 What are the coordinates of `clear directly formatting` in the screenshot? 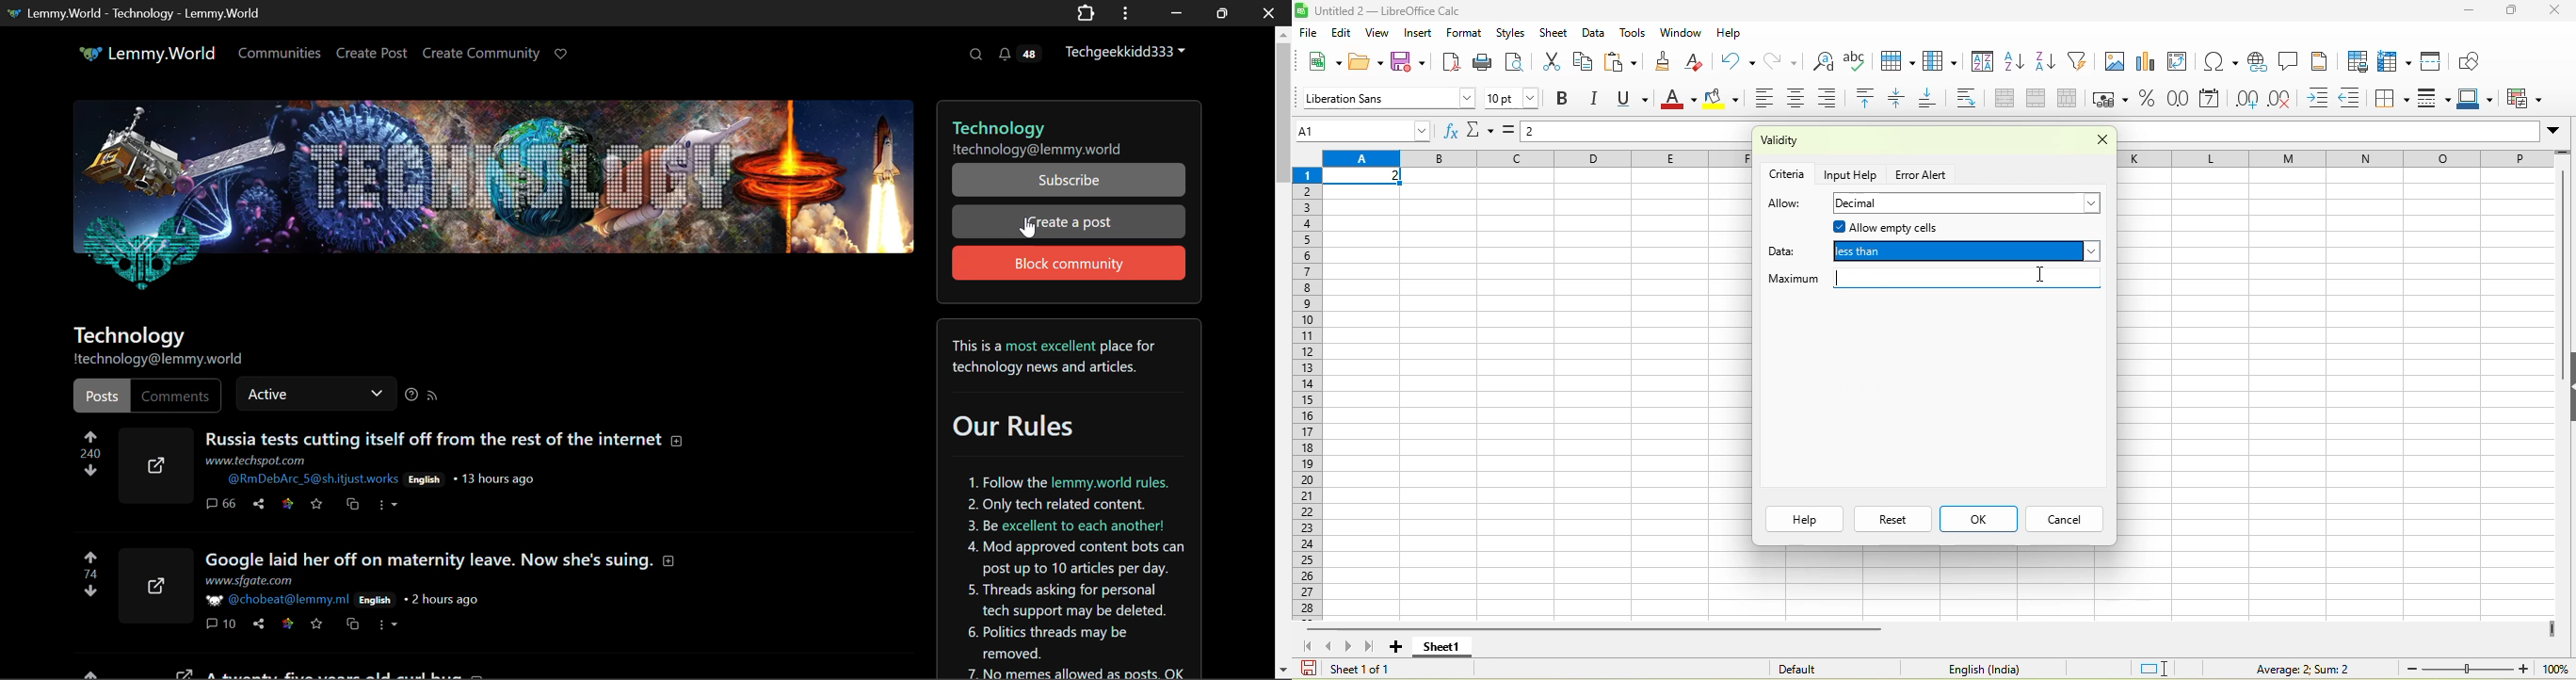 It's located at (1699, 62).